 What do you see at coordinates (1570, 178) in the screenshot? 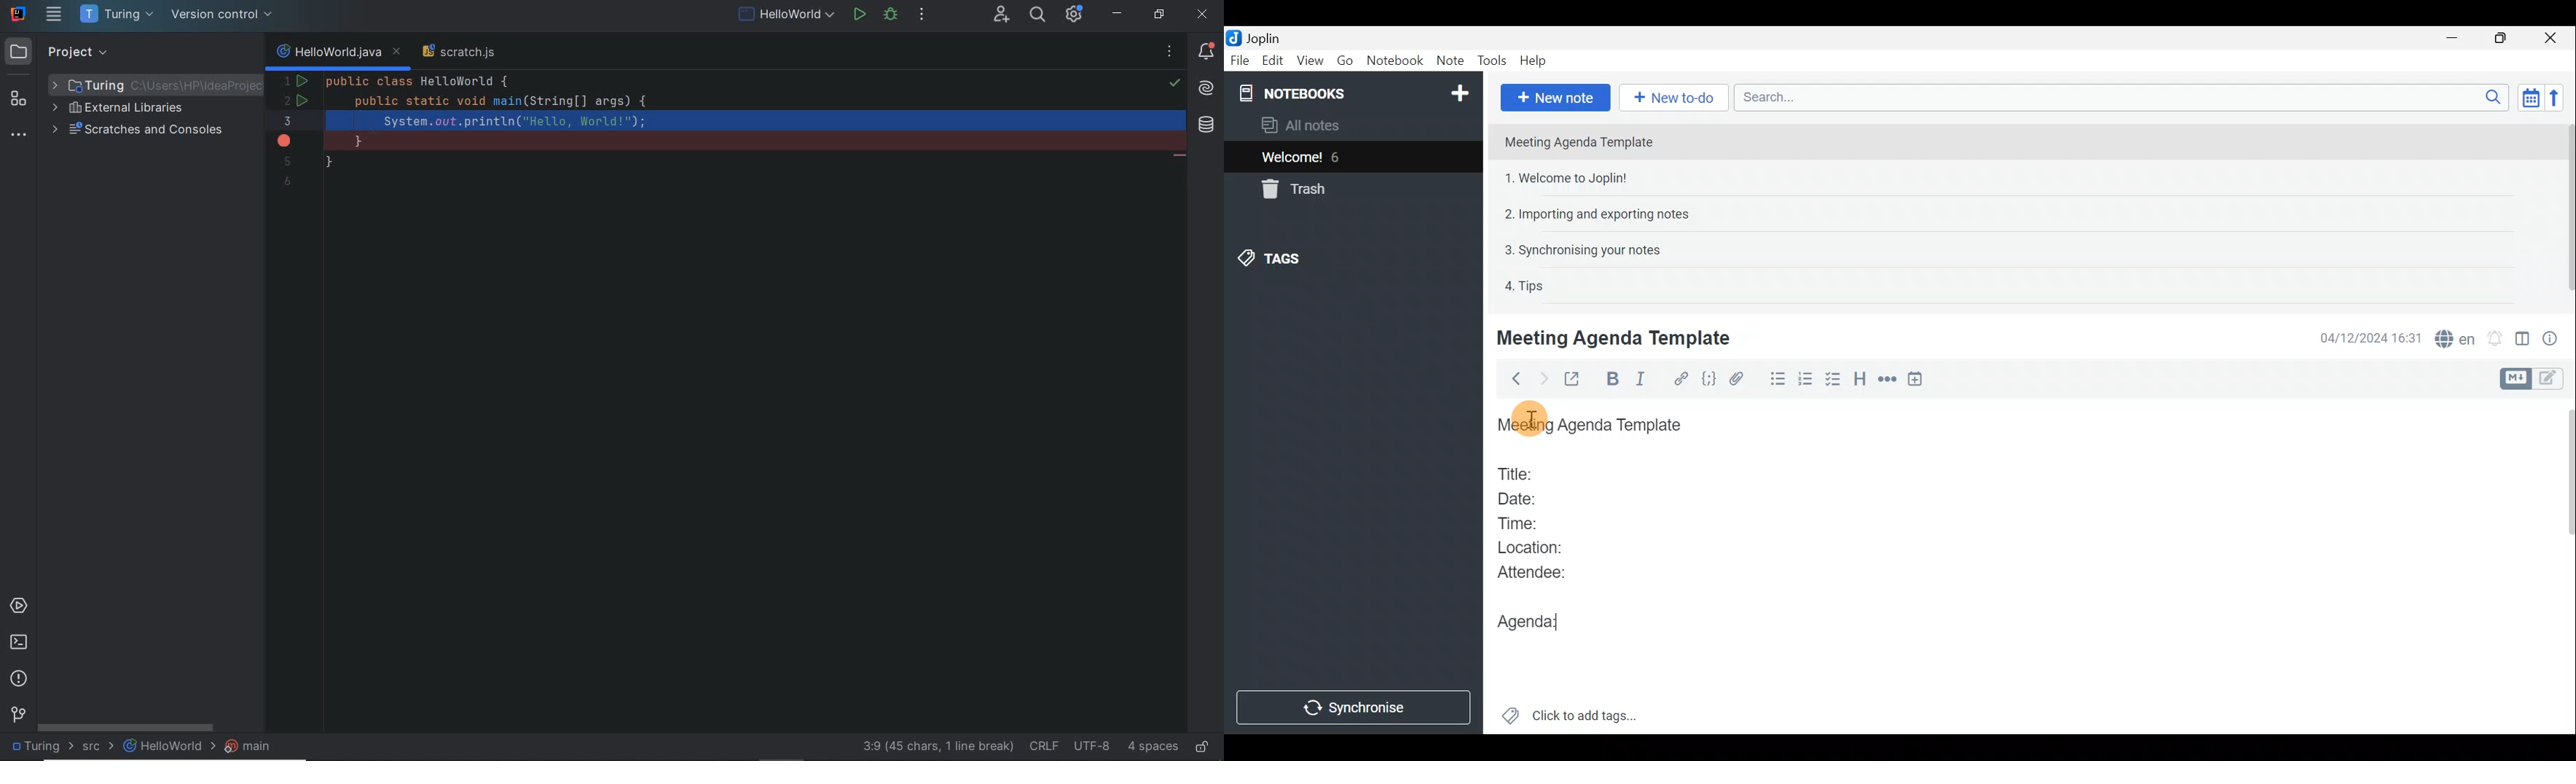
I see `1. Welcome to Joplin!` at bounding box center [1570, 178].